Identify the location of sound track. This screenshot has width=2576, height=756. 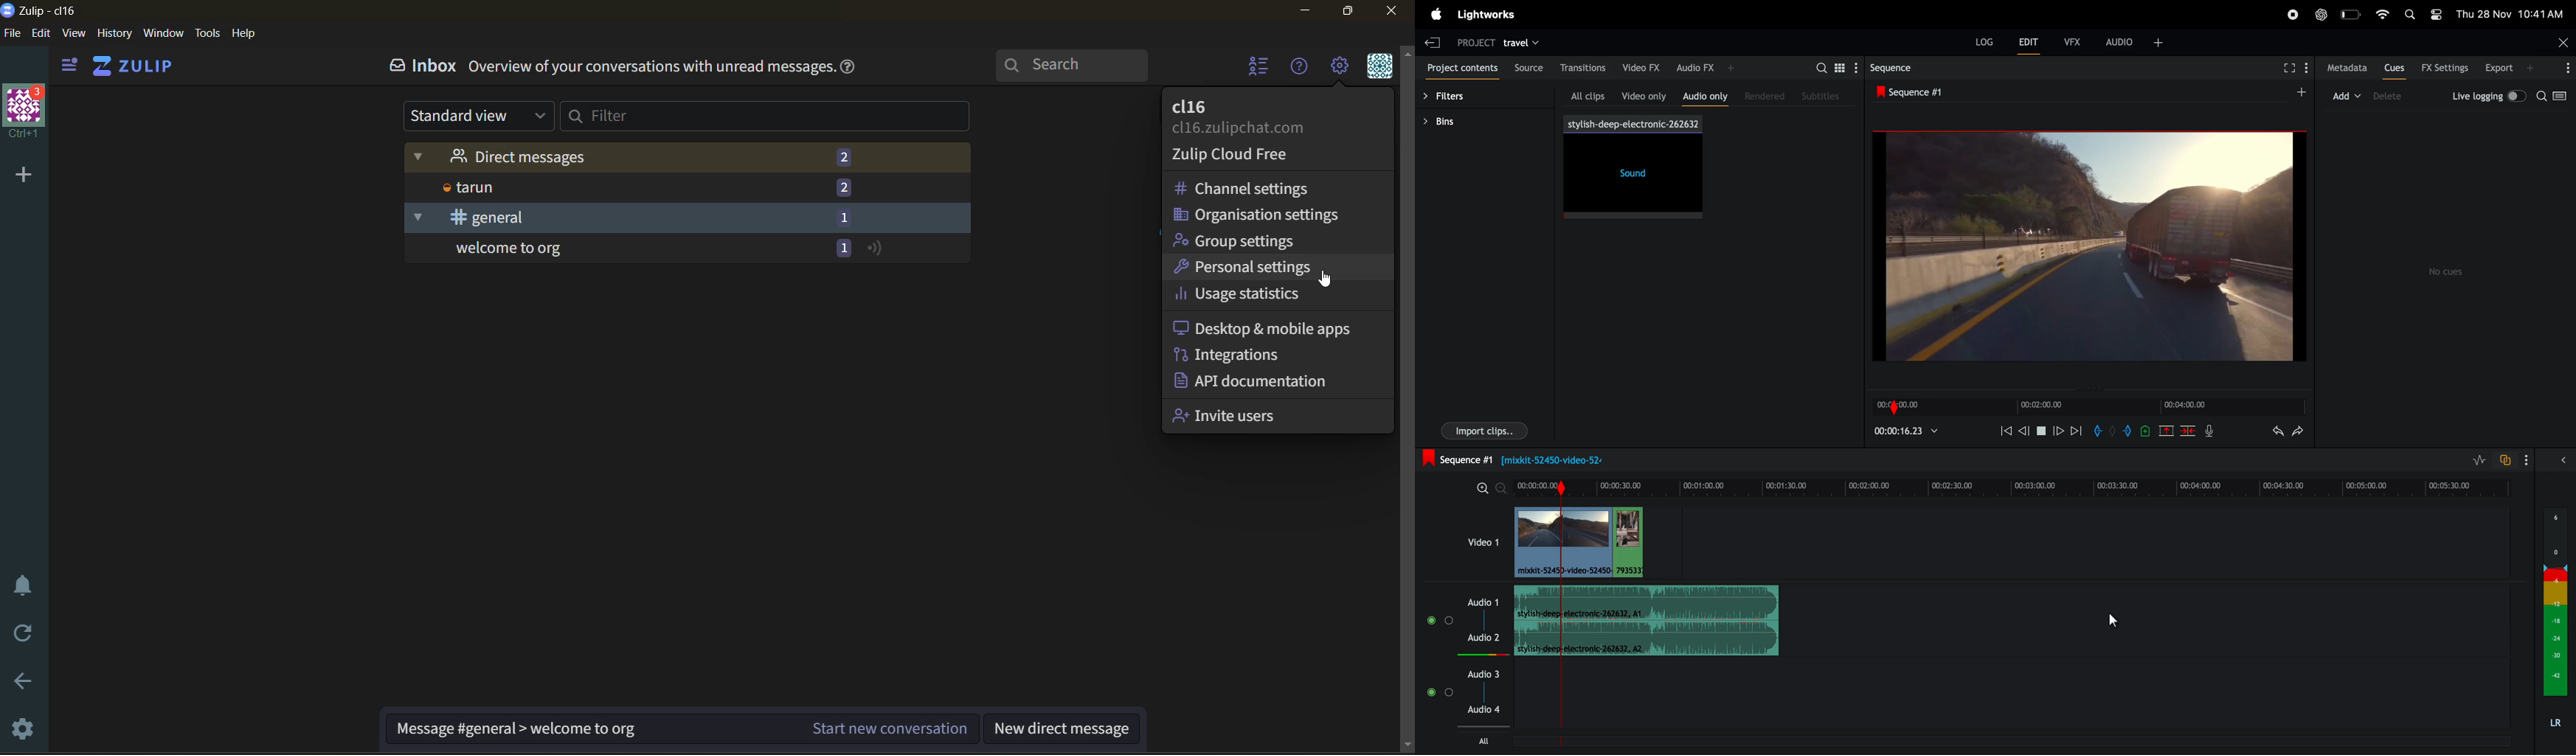
(1649, 619).